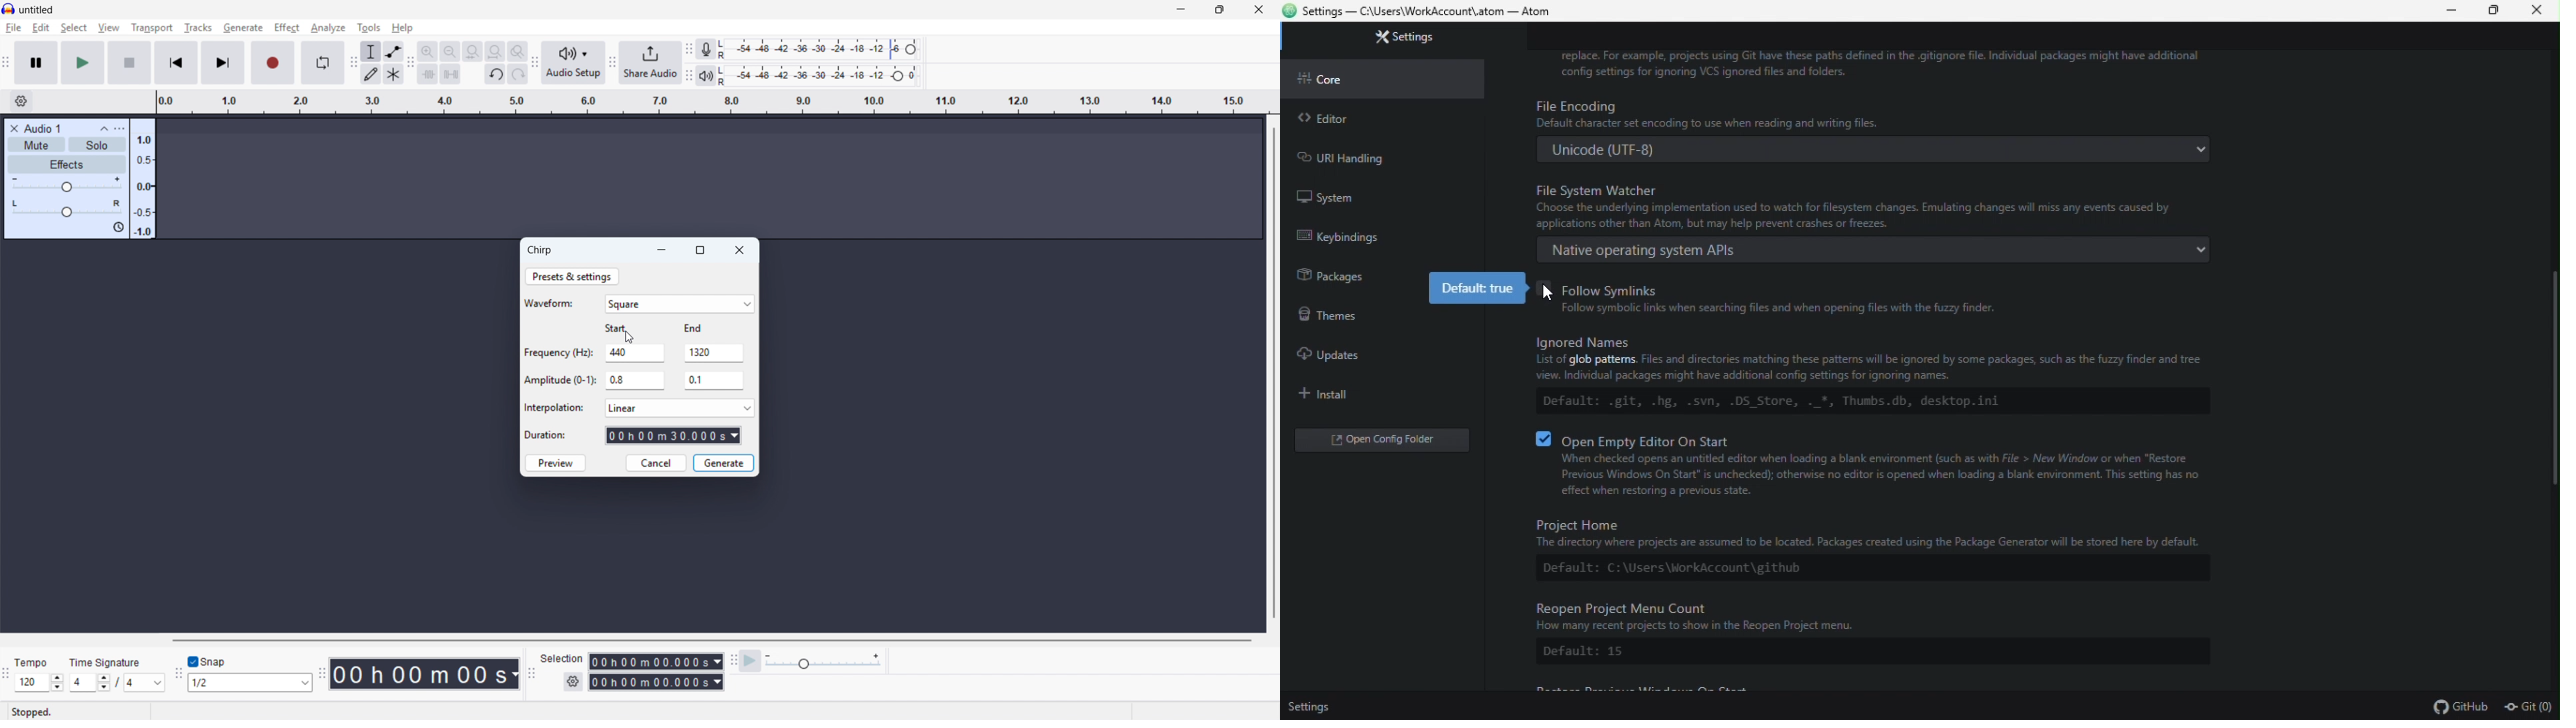 The height and width of the screenshot is (728, 2576). Describe the element at coordinates (179, 676) in the screenshot. I see `Snapping toolbar ` at that location.